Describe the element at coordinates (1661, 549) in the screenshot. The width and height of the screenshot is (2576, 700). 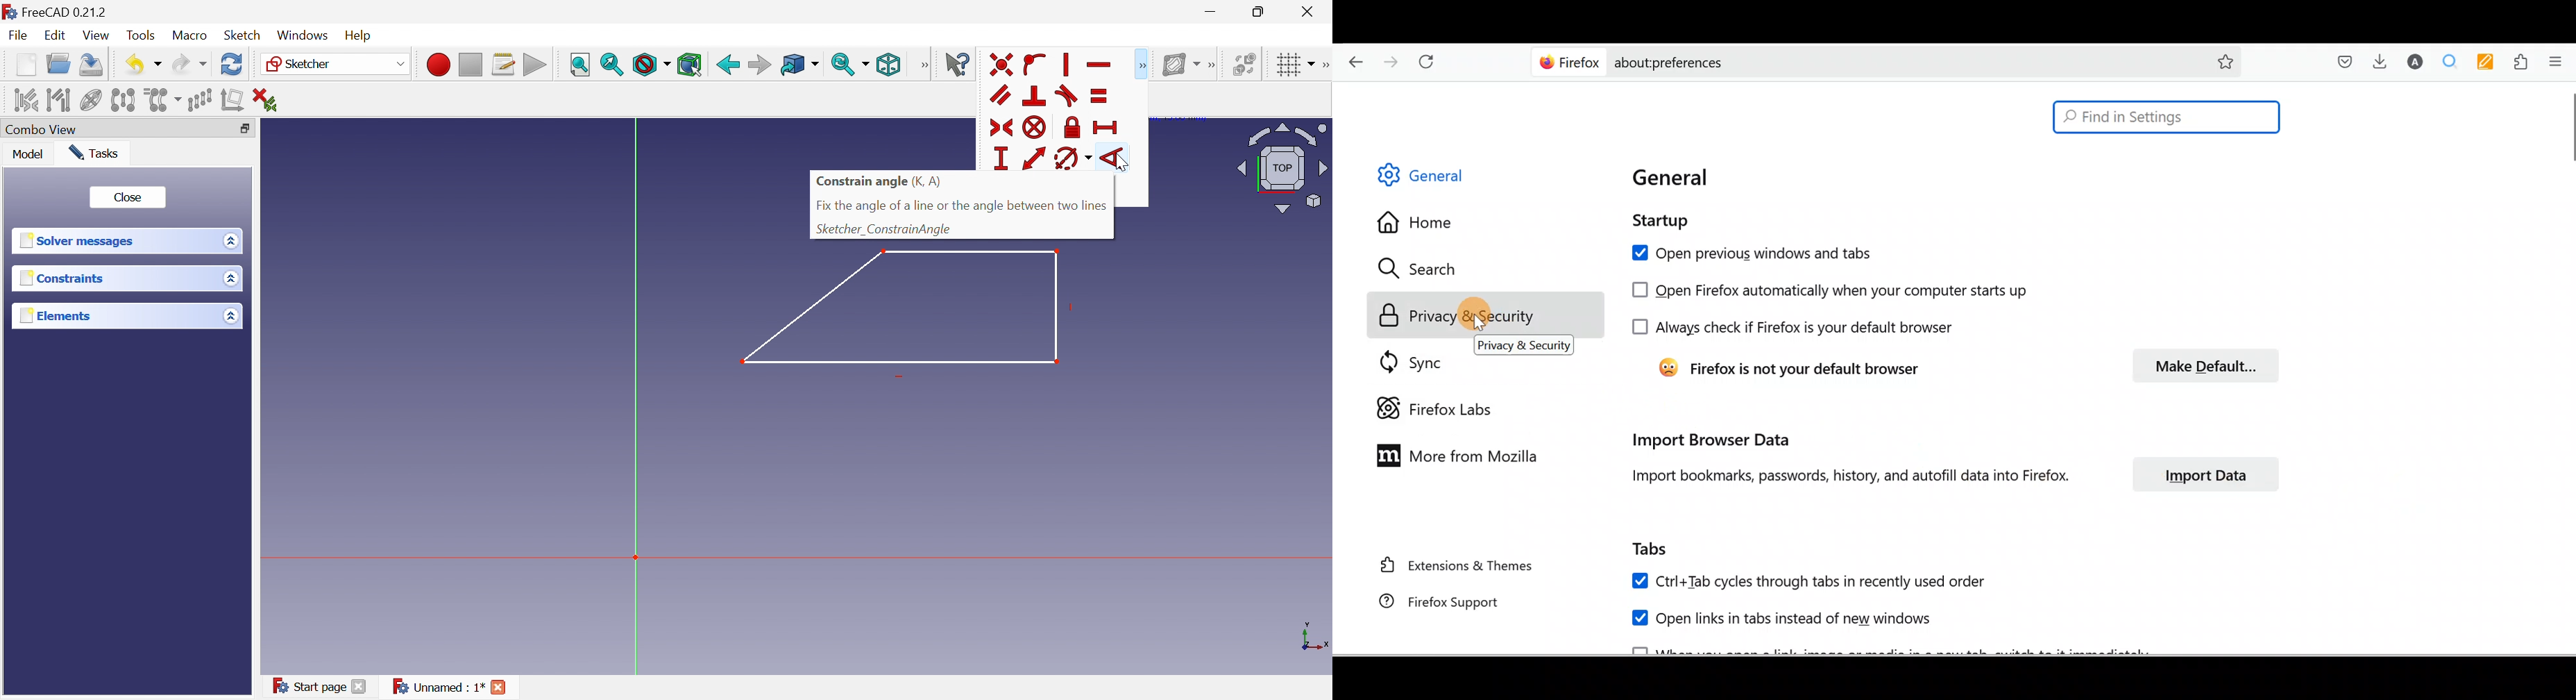
I see `Tabs` at that location.